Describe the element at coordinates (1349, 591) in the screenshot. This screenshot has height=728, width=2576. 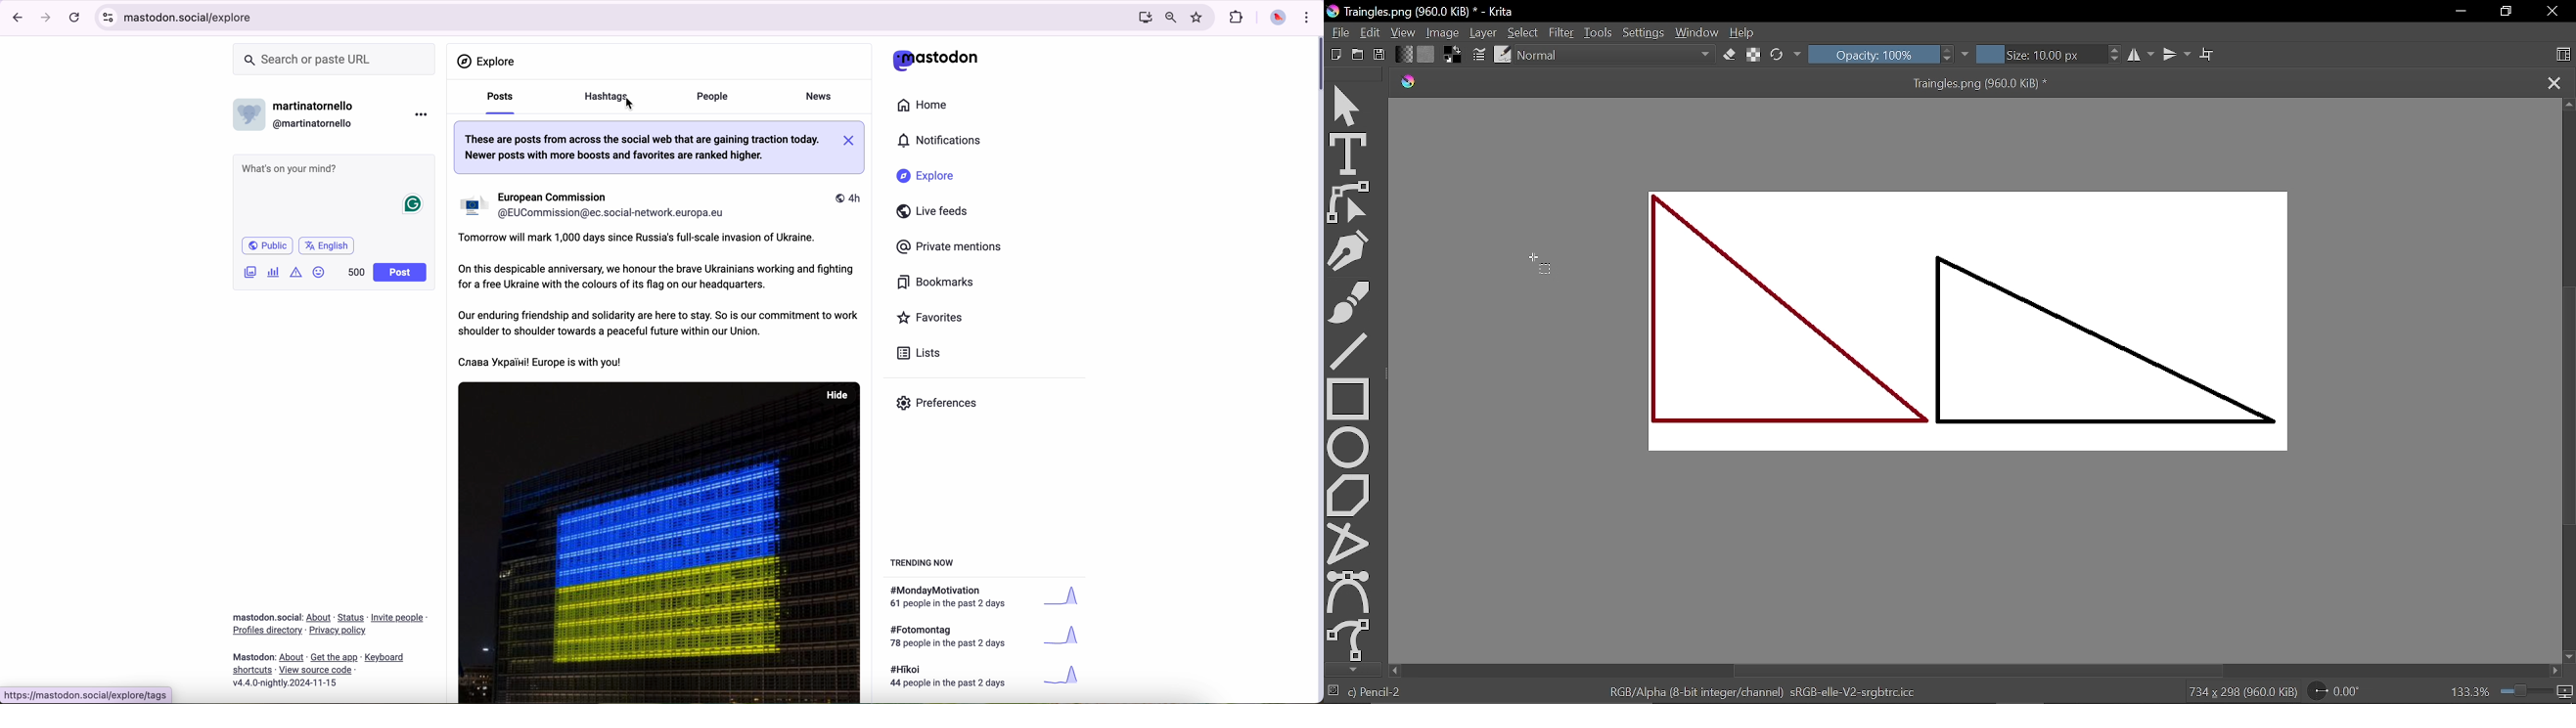
I see `Bezier curve tool` at that location.